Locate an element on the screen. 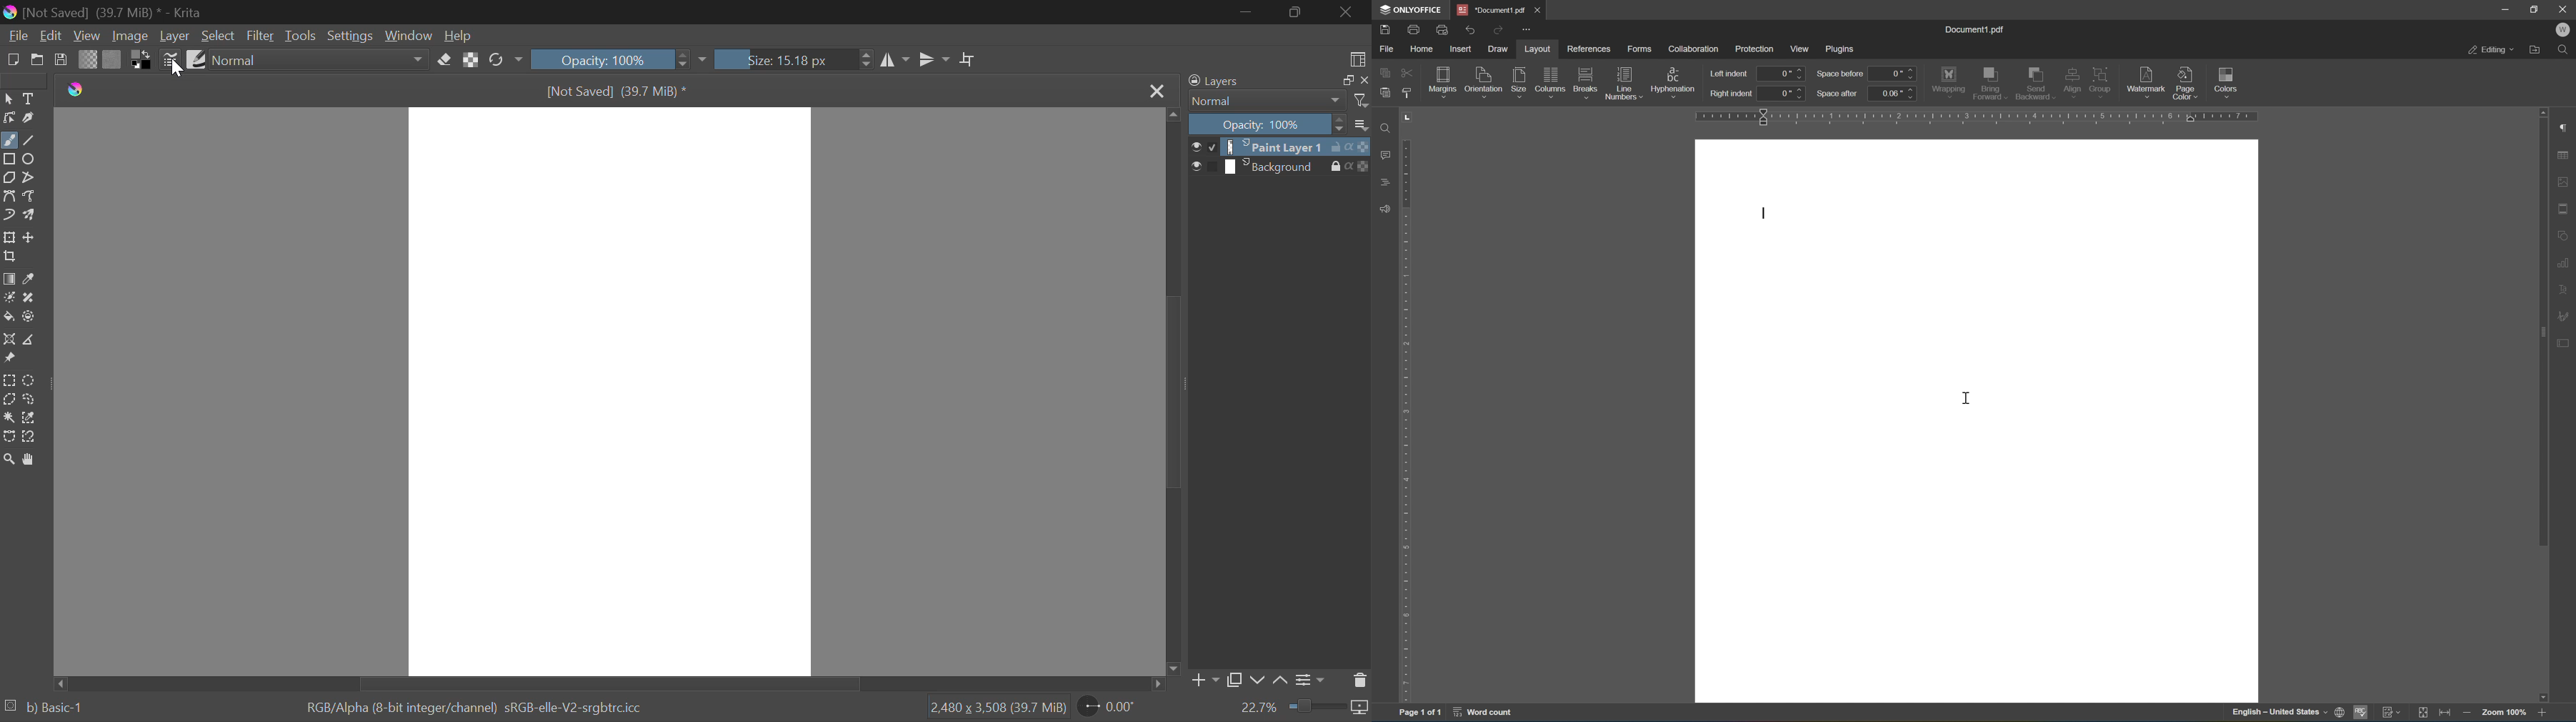 This screenshot has width=2576, height=728. Rectangle is located at coordinates (10, 160).